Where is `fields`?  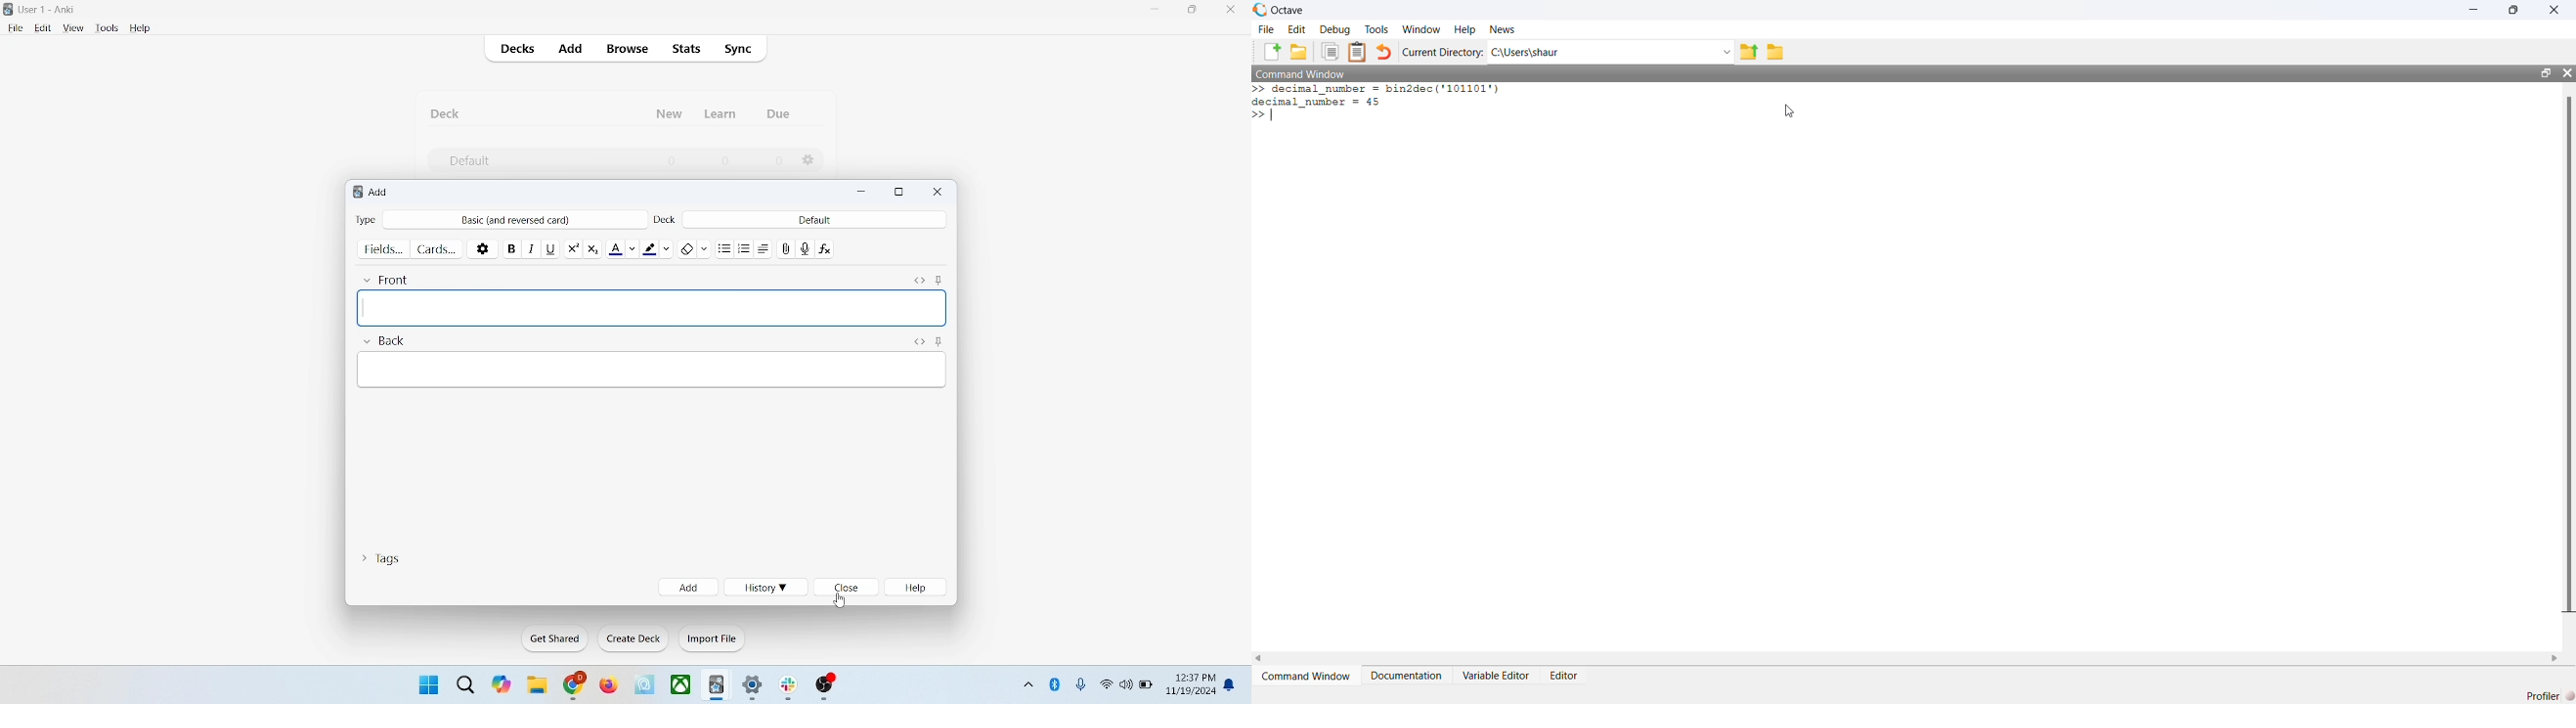 fields is located at coordinates (383, 247).